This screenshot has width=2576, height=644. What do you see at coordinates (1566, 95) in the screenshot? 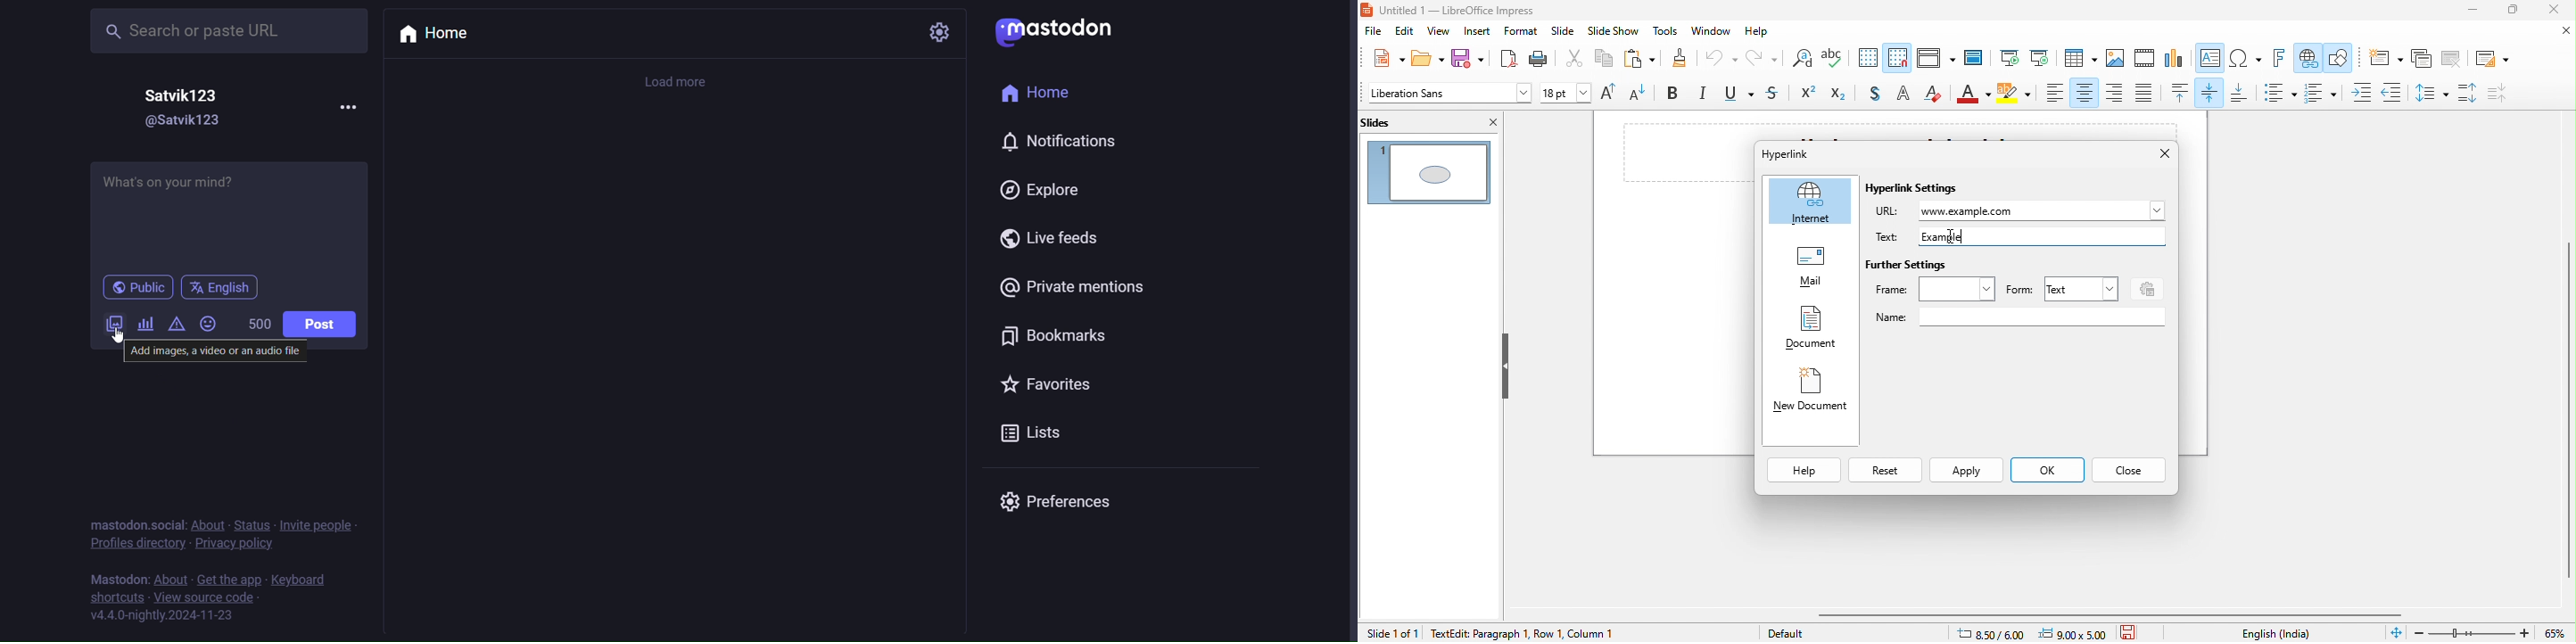
I see `font size` at bounding box center [1566, 95].